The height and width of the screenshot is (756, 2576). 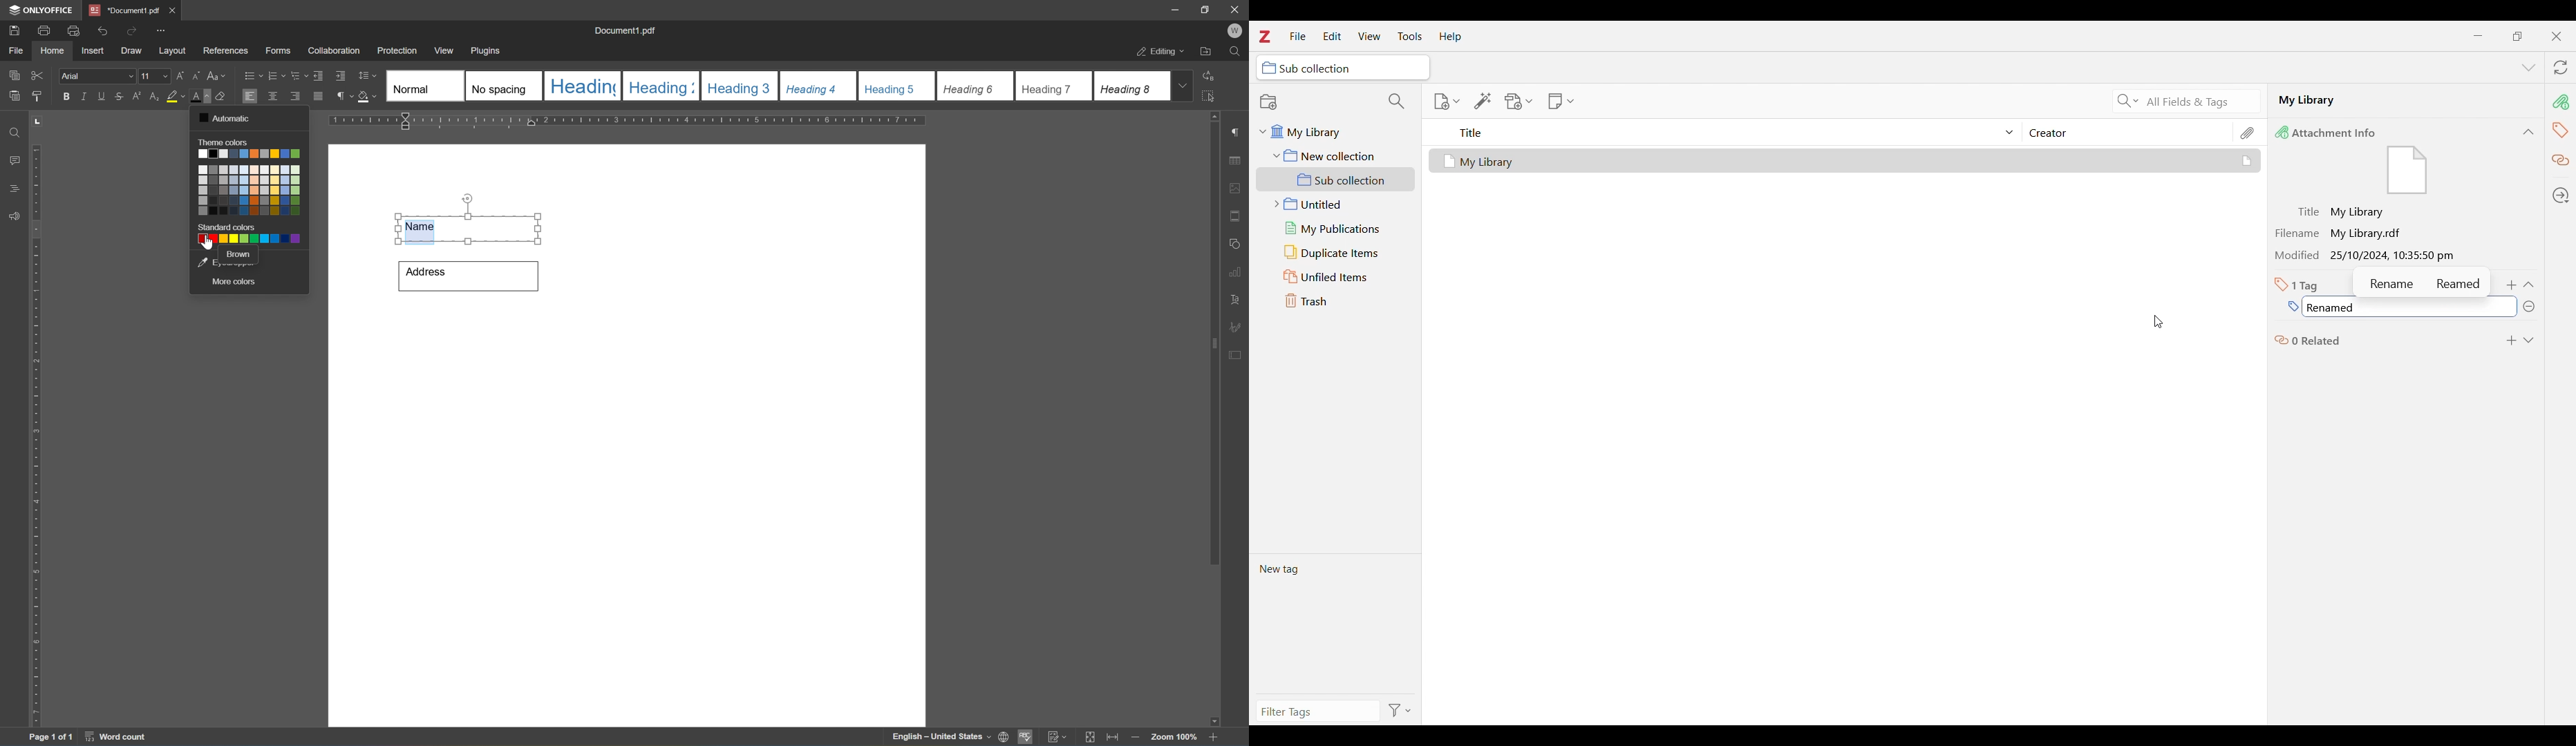 I want to click on restore down, so click(x=1205, y=10).